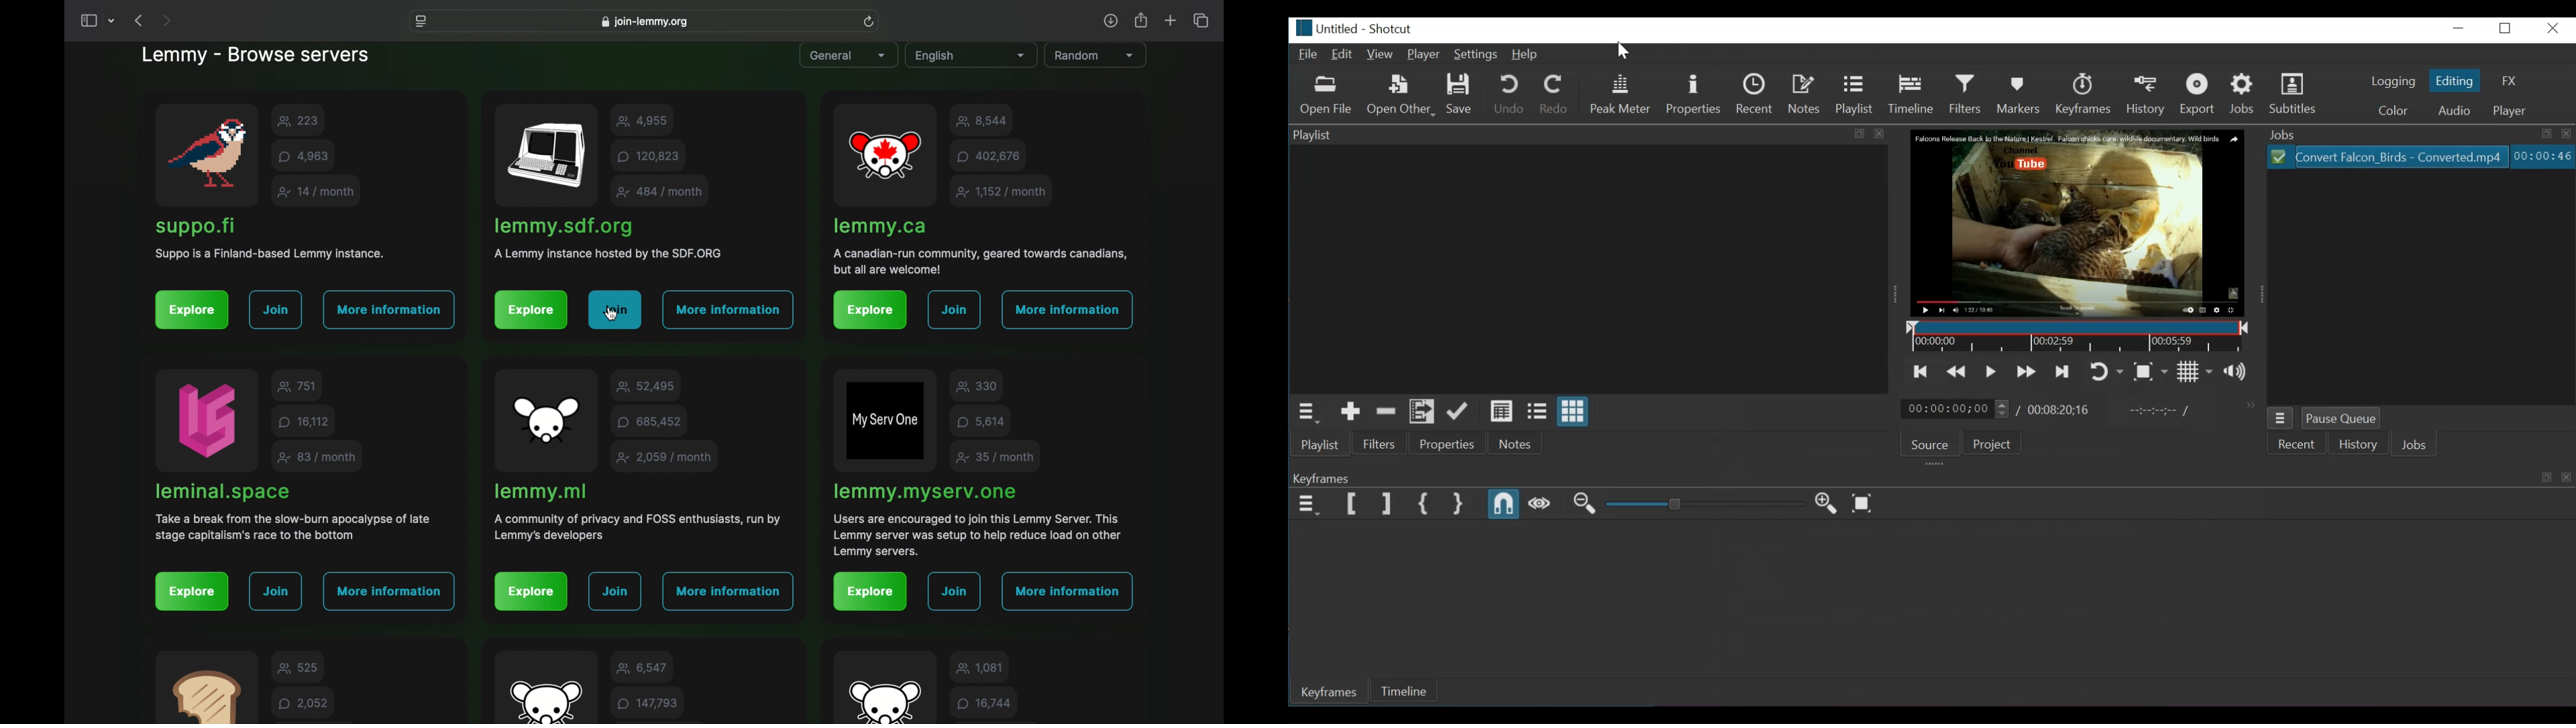 The width and height of the screenshot is (2576, 728). Describe the element at coordinates (1476, 56) in the screenshot. I see `Settings` at that location.